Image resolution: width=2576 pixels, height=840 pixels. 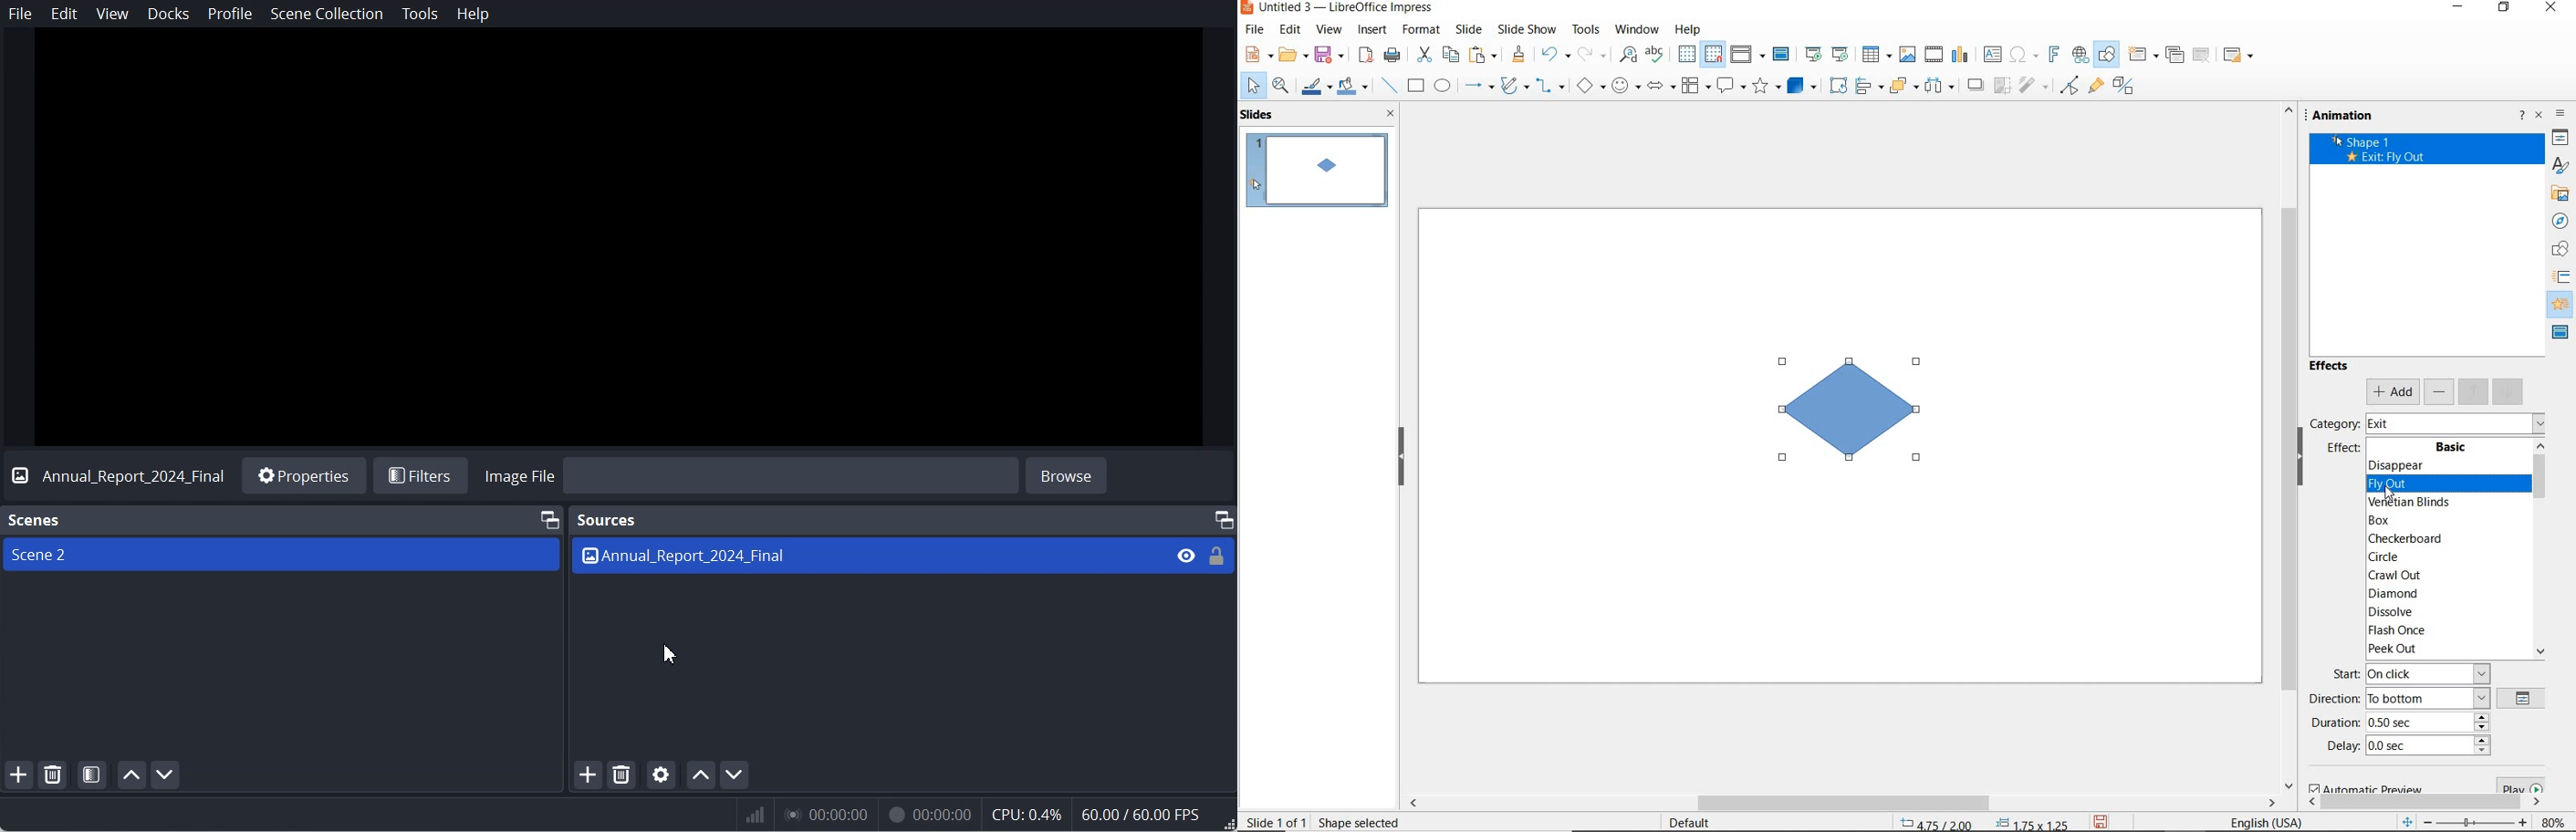 What do you see at coordinates (1802, 85) in the screenshot?
I see `3d objects` at bounding box center [1802, 85].